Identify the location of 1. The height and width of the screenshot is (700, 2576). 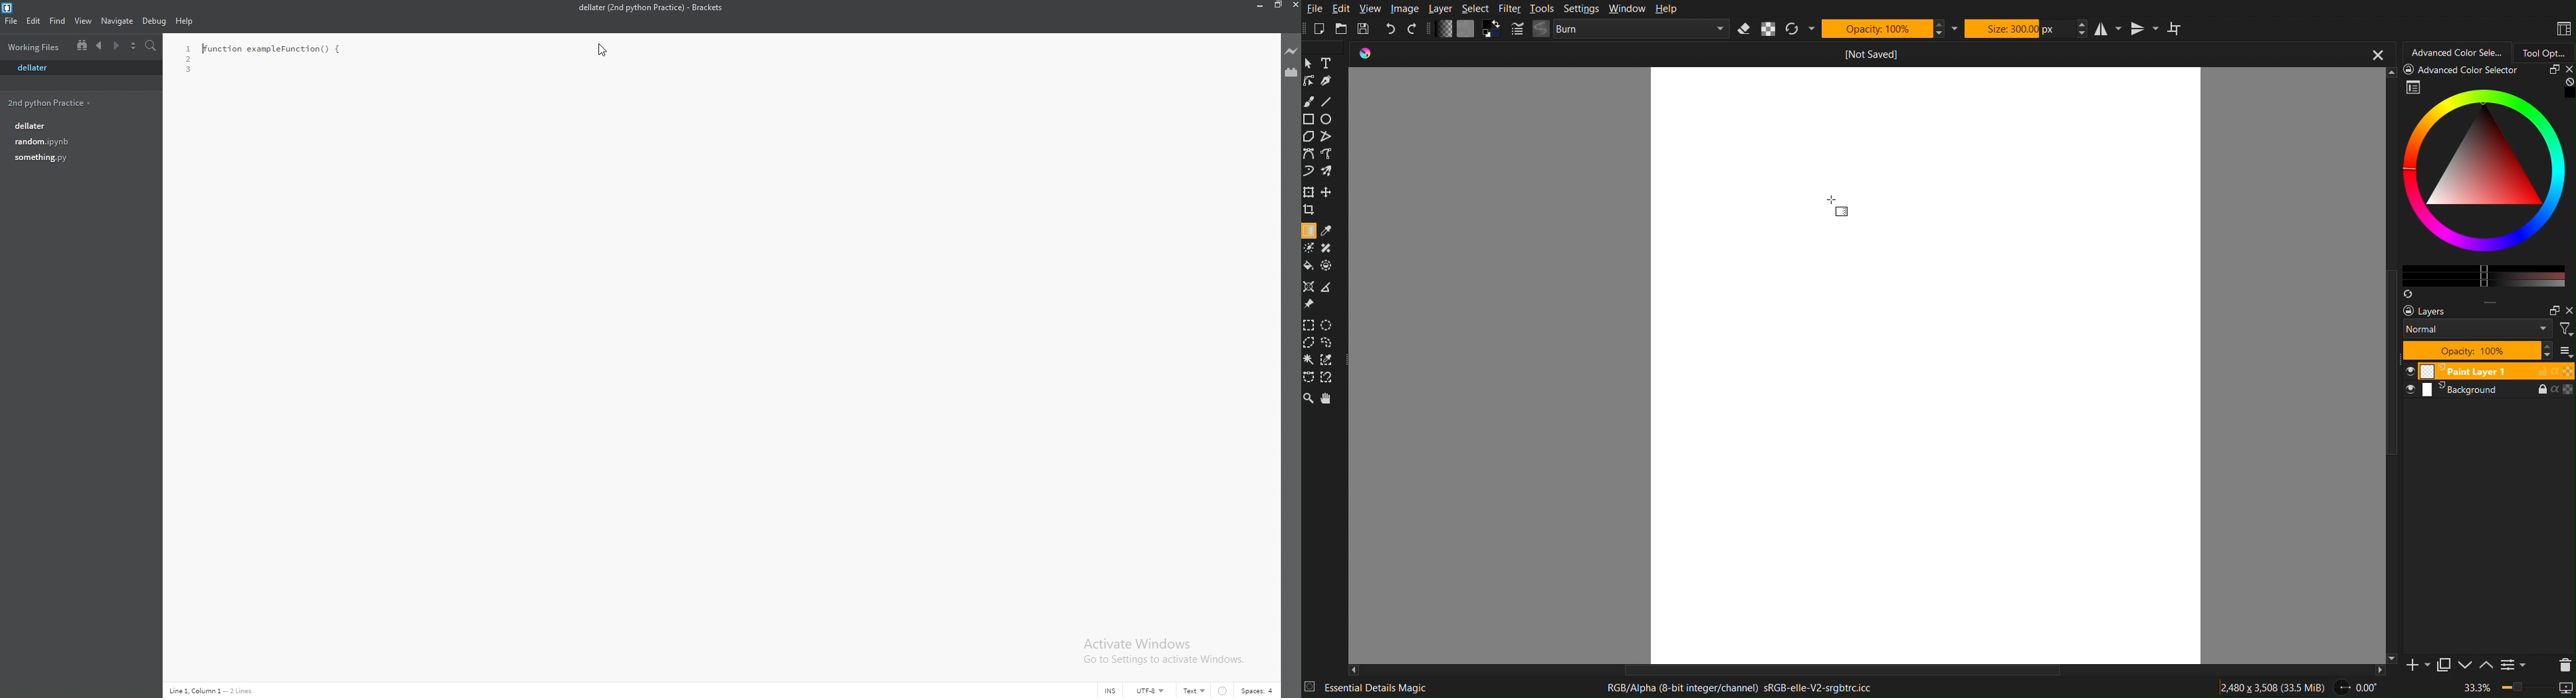
(187, 48).